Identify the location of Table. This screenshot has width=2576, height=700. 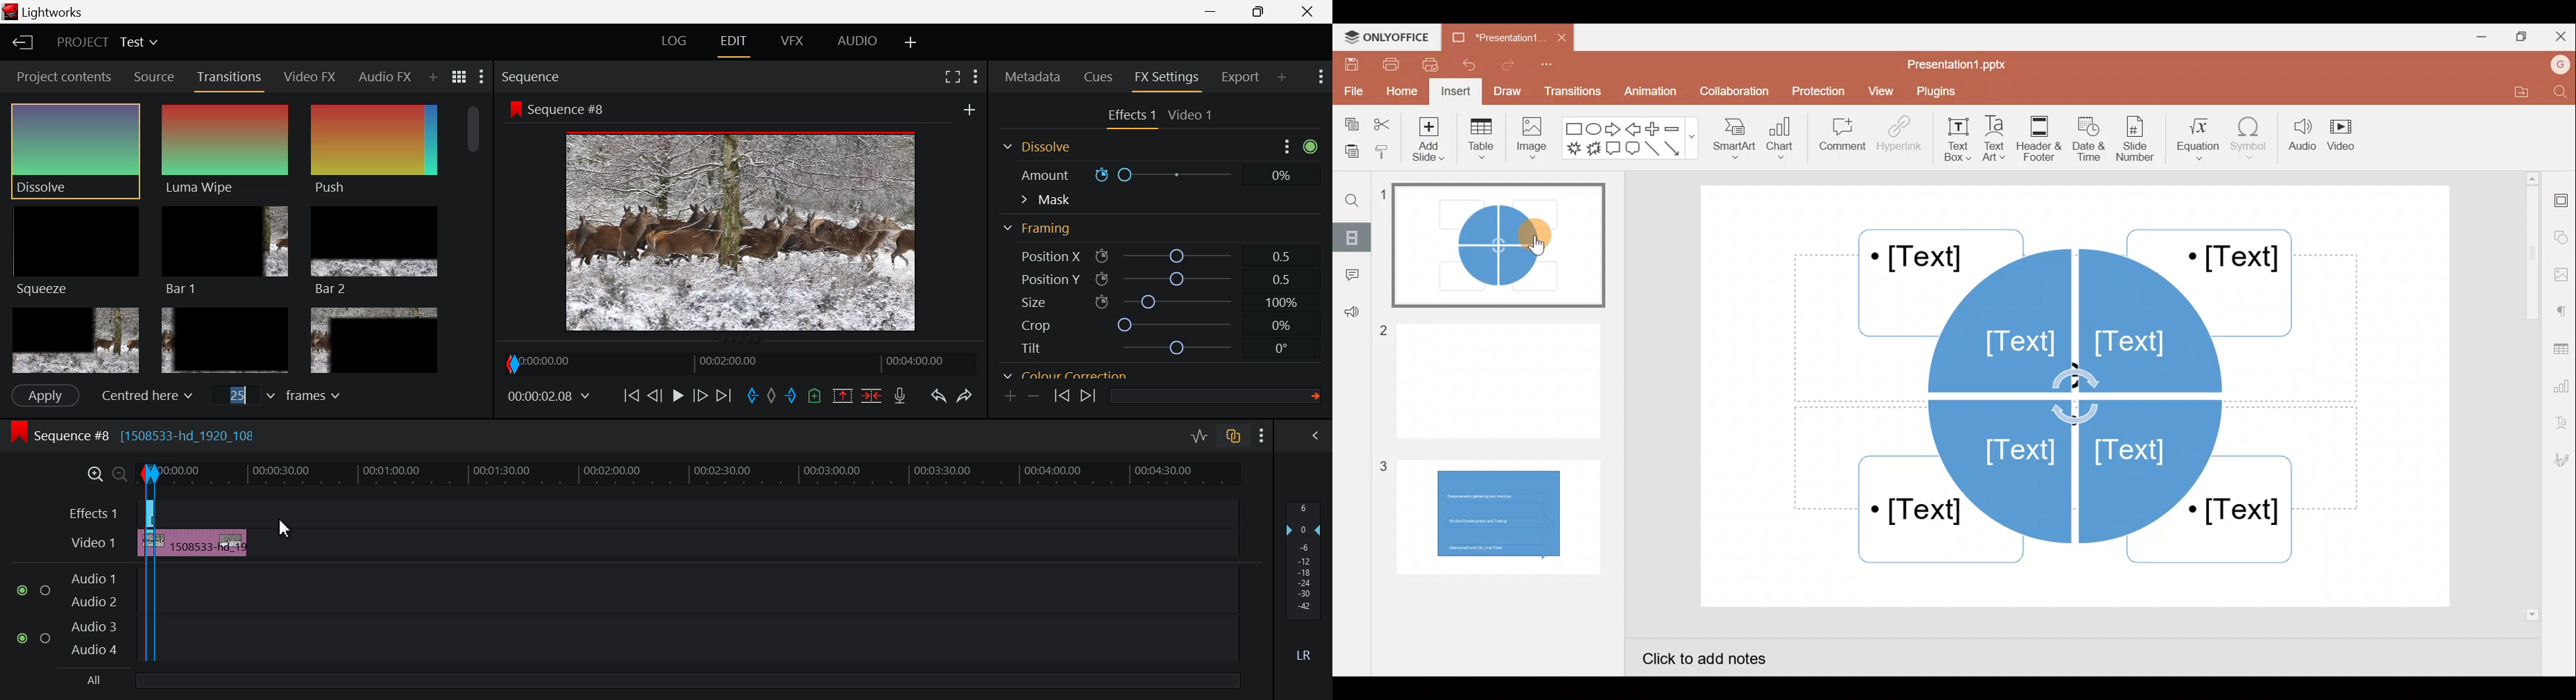
(1481, 141).